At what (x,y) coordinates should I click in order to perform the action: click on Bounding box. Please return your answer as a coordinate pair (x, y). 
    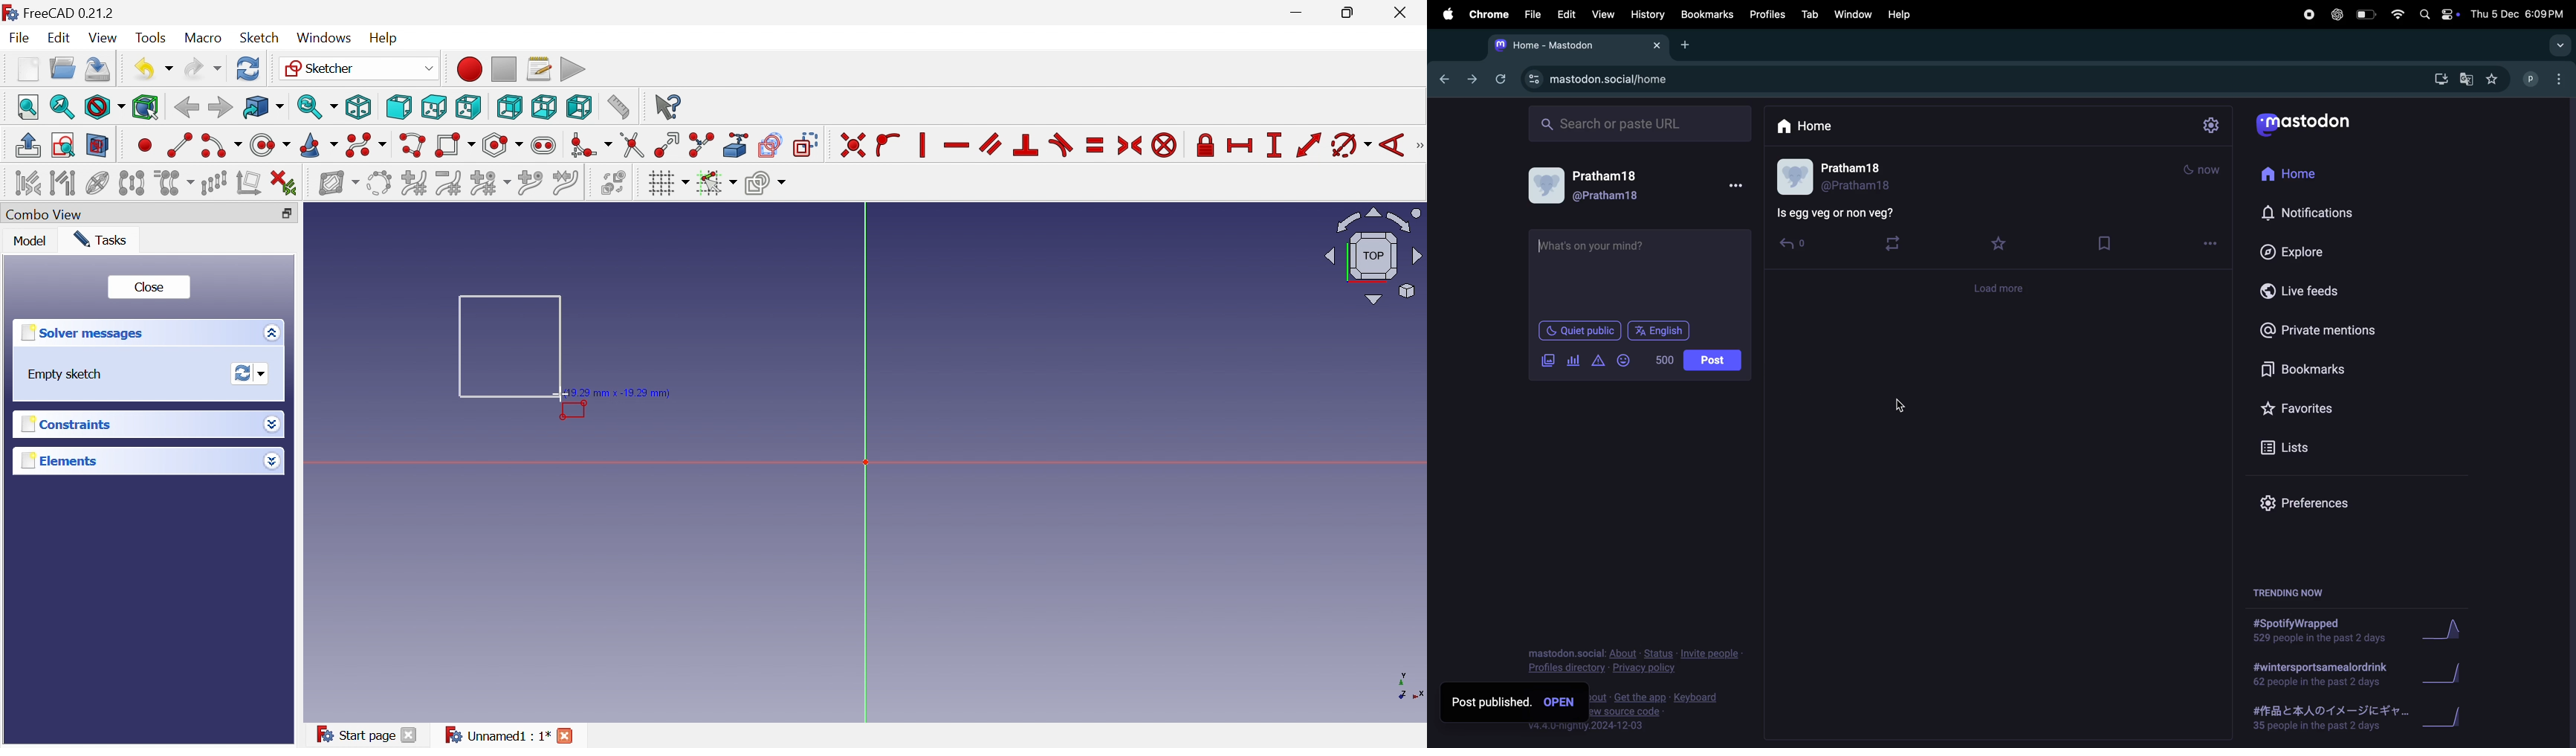
    Looking at the image, I should click on (146, 108).